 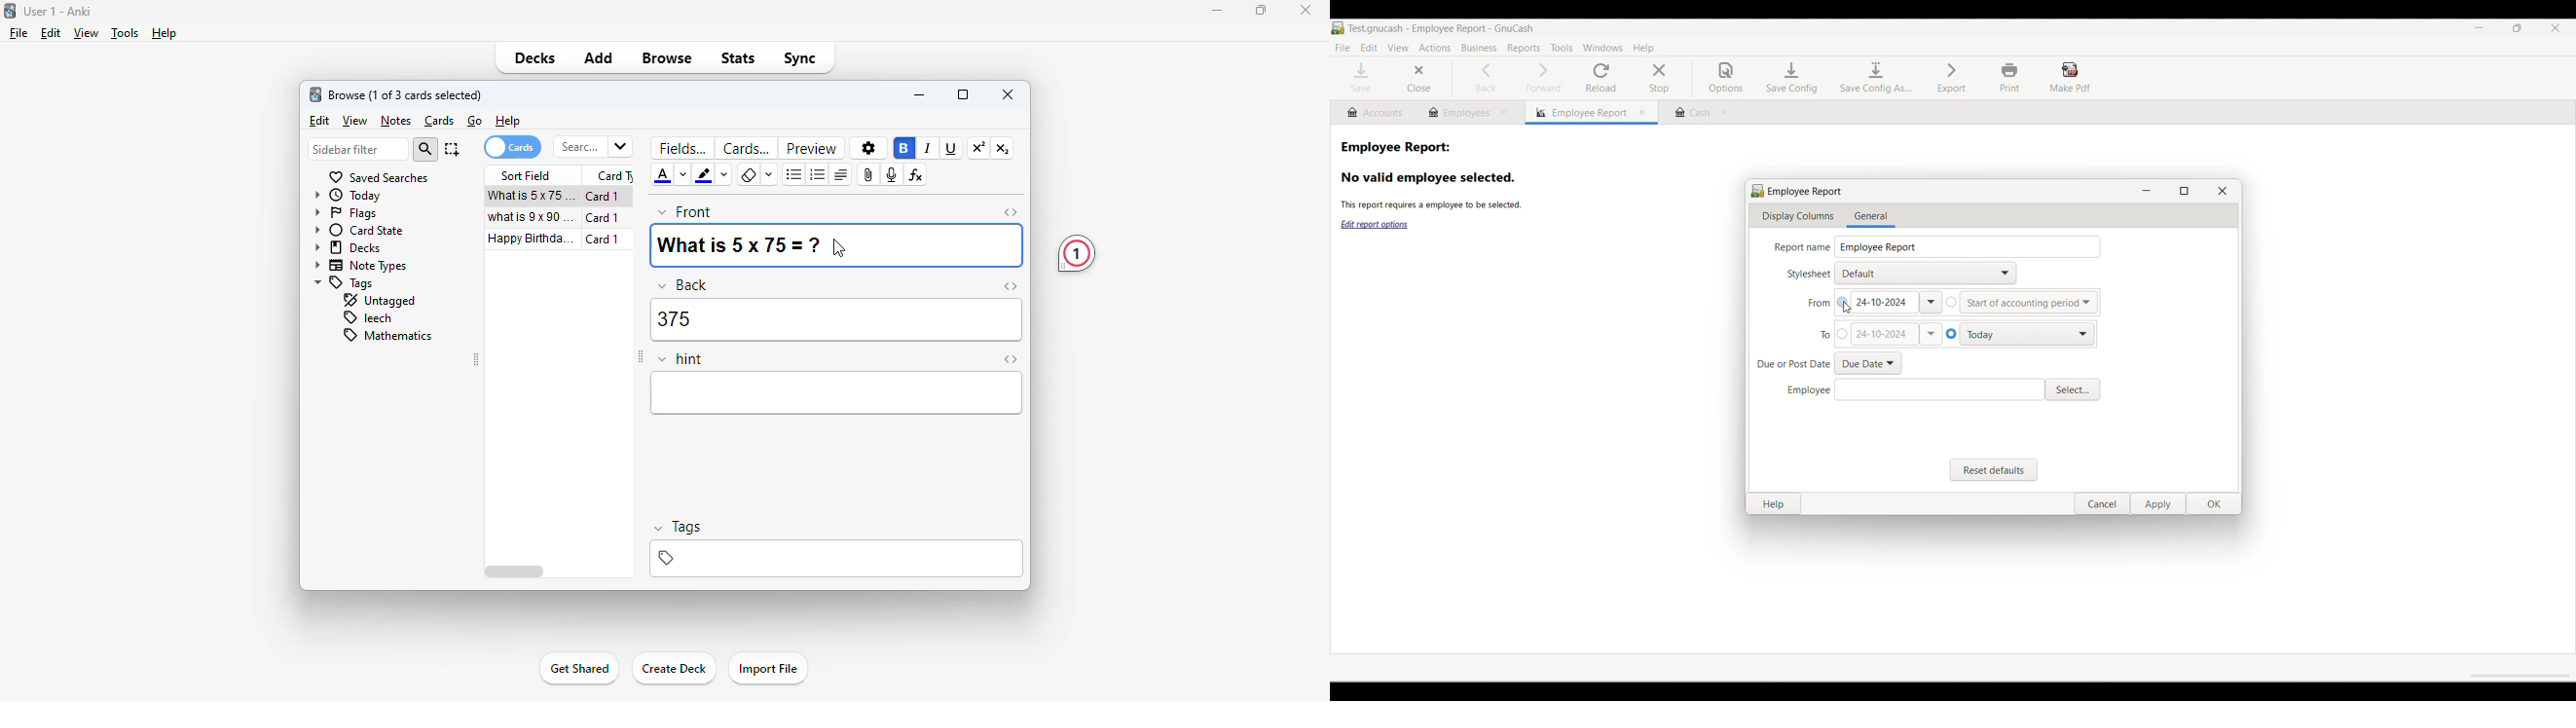 What do you see at coordinates (870, 175) in the screenshot?
I see `attach pictures/audio/video` at bounding box center [870, 175].